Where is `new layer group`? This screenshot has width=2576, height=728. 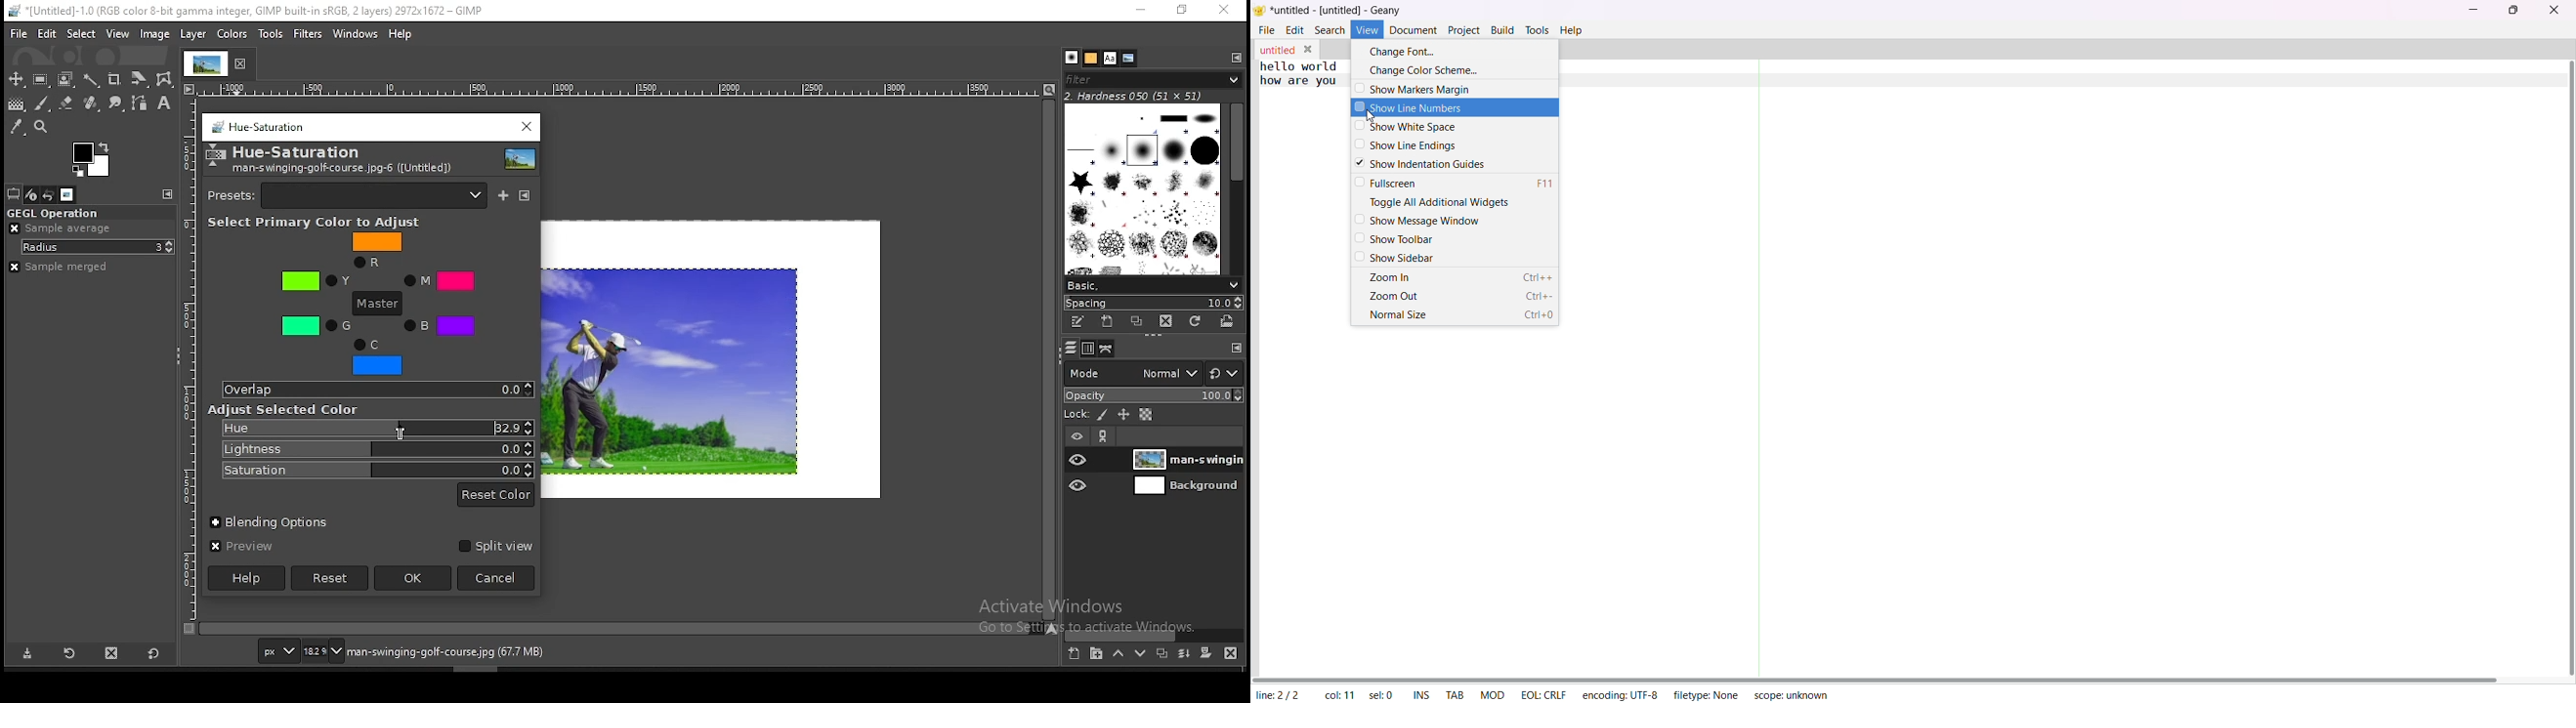
new layer group is located at coordinates (1098, 654).